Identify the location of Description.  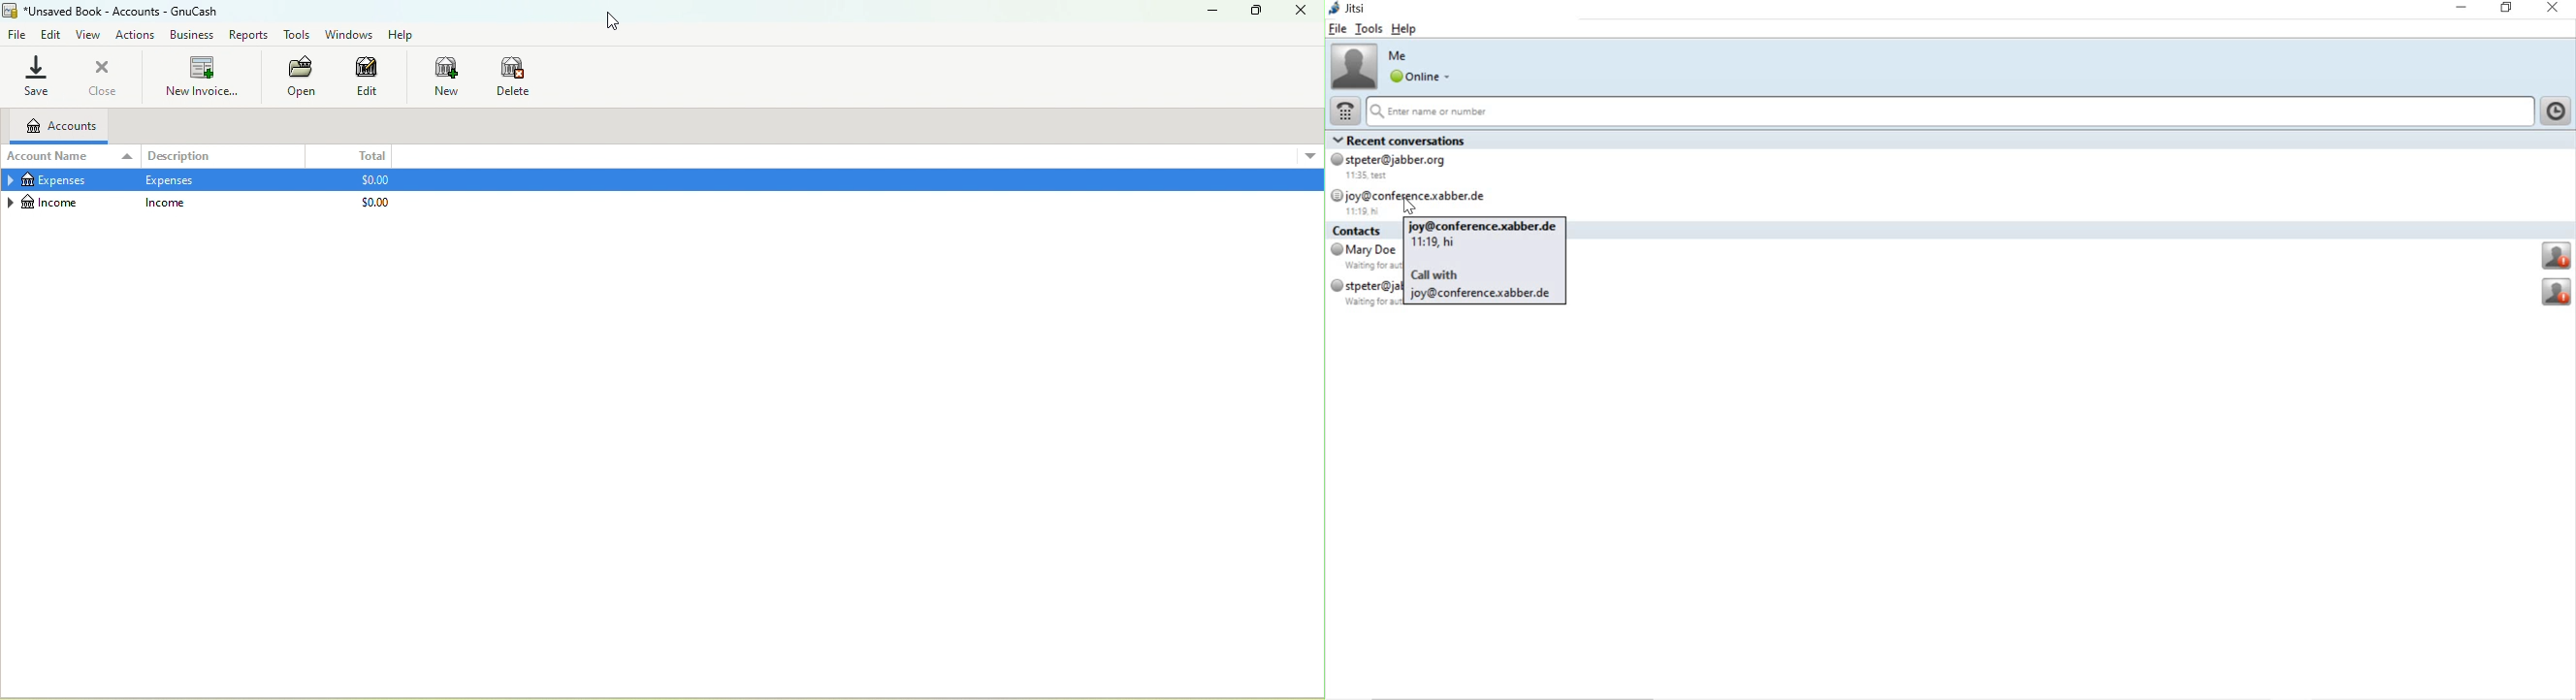
(223, 155).